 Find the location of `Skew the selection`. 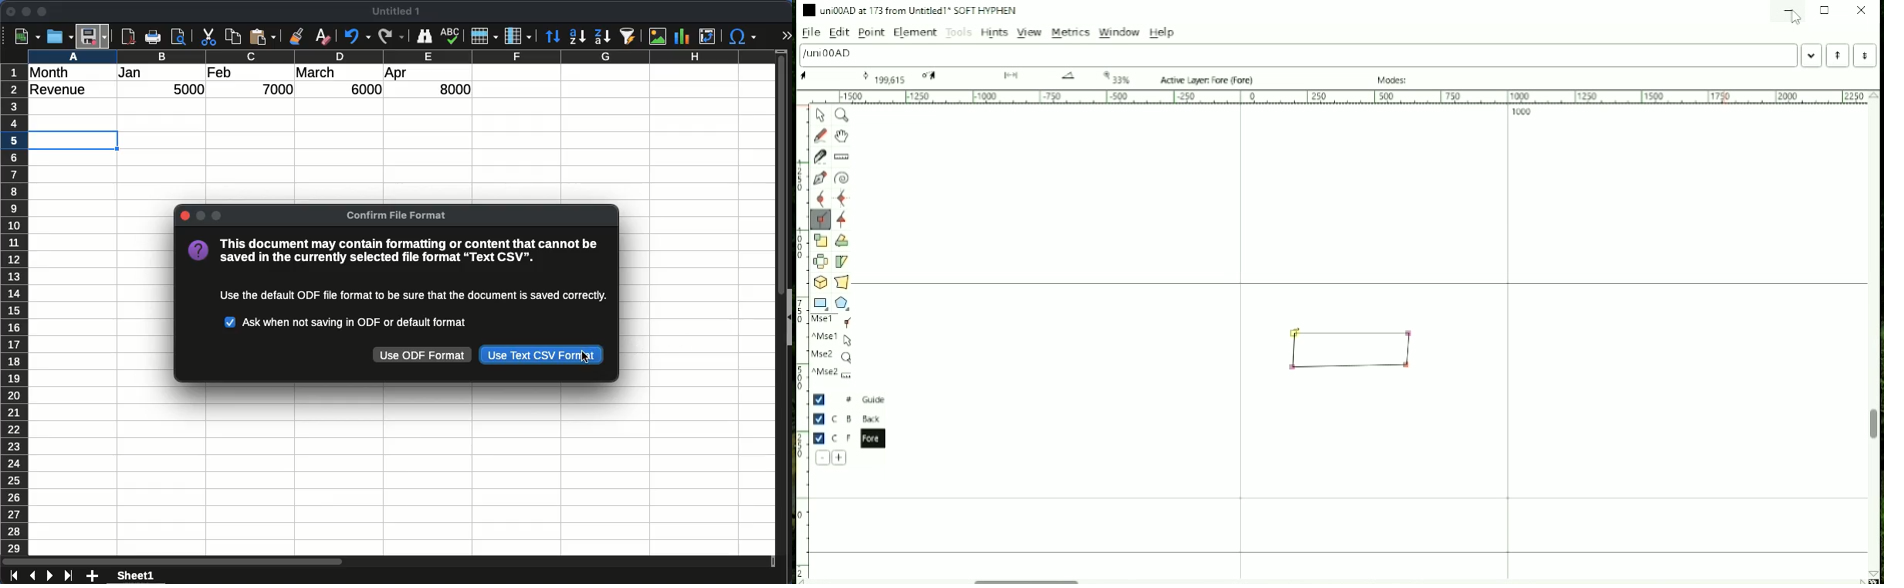

Skew the selection is located at coordinates (841, 262).